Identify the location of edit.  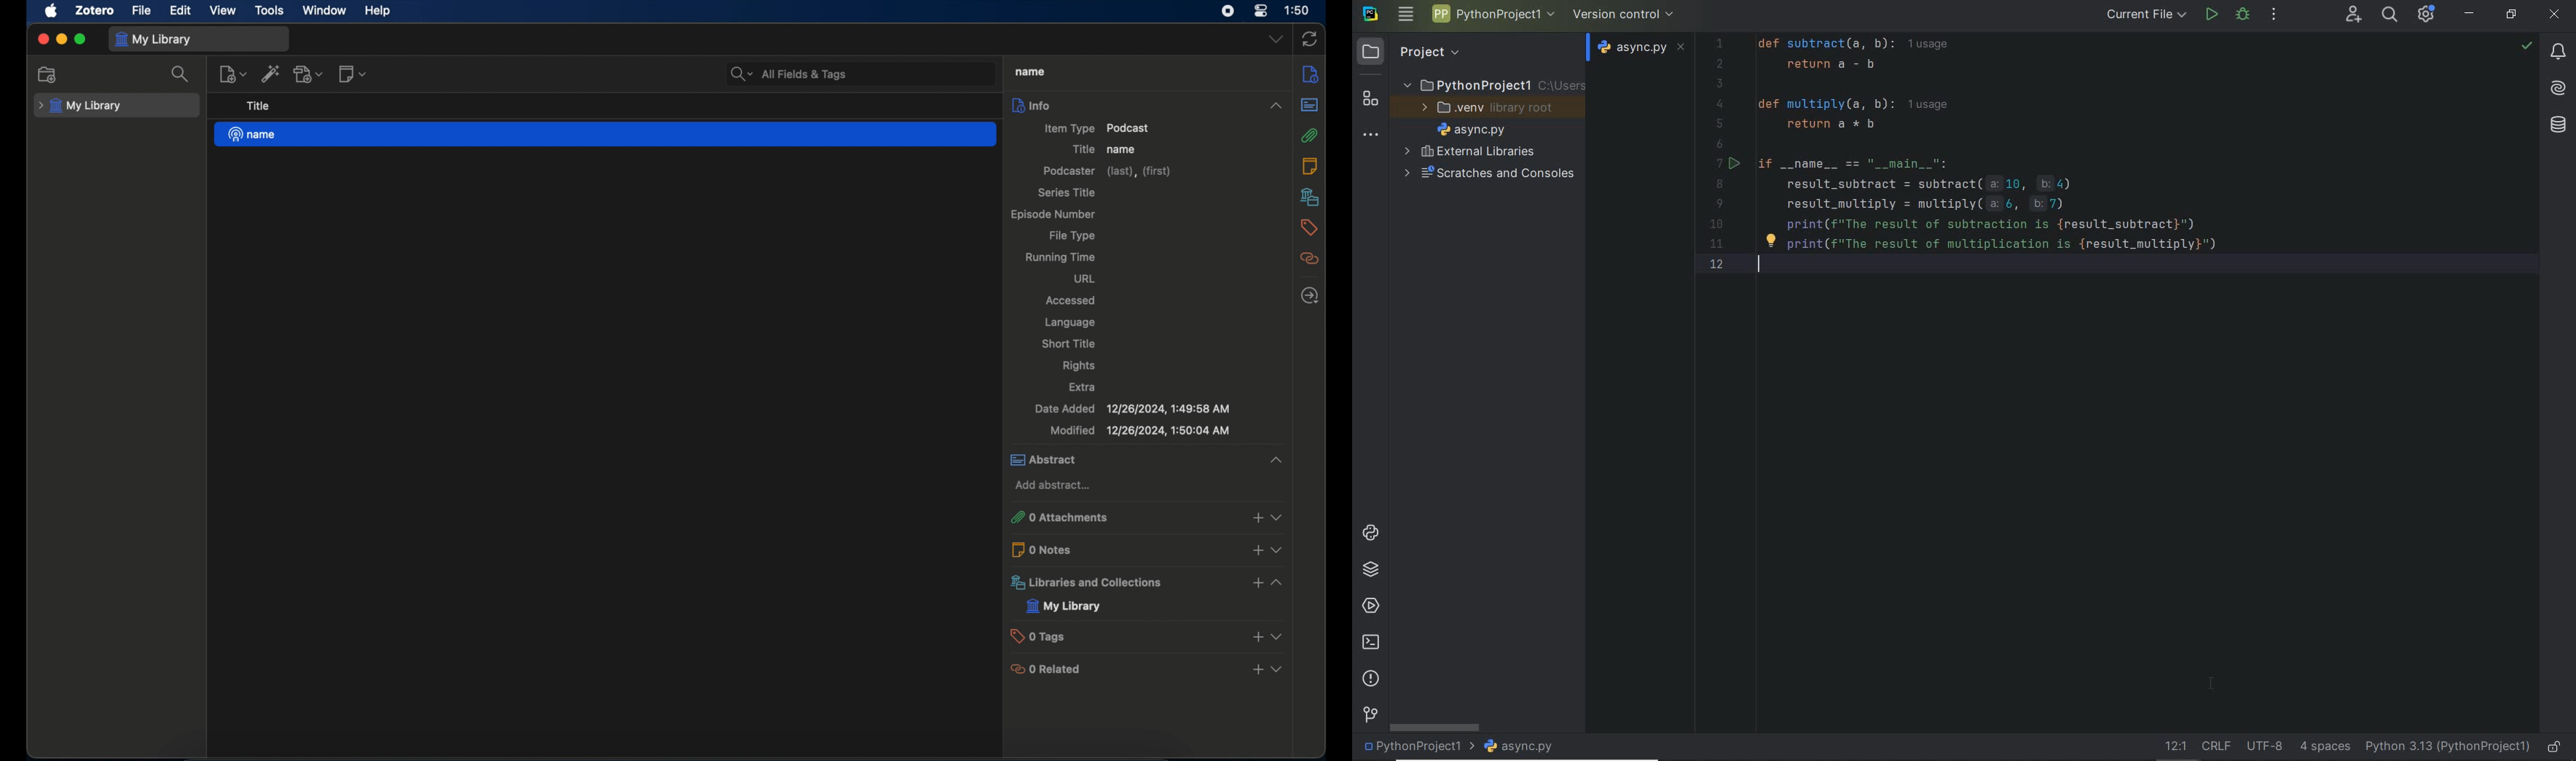
(182, 10).